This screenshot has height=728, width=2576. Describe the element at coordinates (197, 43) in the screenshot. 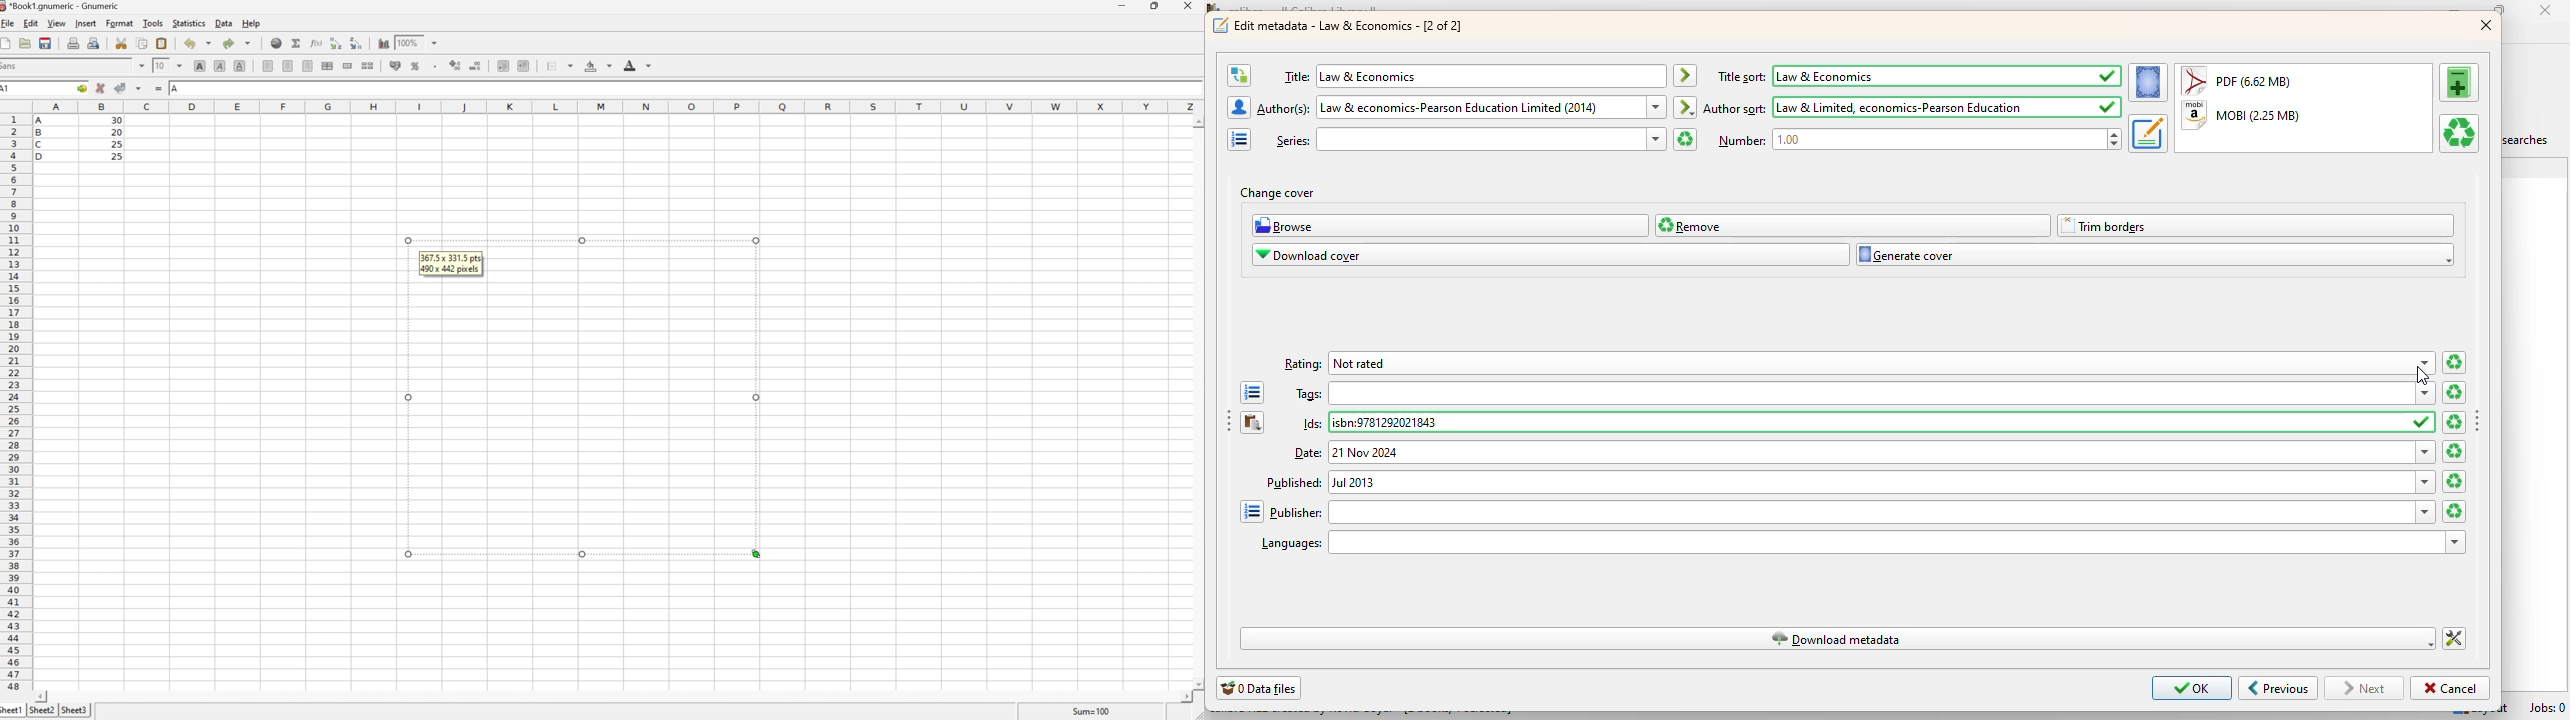

I see `Undo` at that location.